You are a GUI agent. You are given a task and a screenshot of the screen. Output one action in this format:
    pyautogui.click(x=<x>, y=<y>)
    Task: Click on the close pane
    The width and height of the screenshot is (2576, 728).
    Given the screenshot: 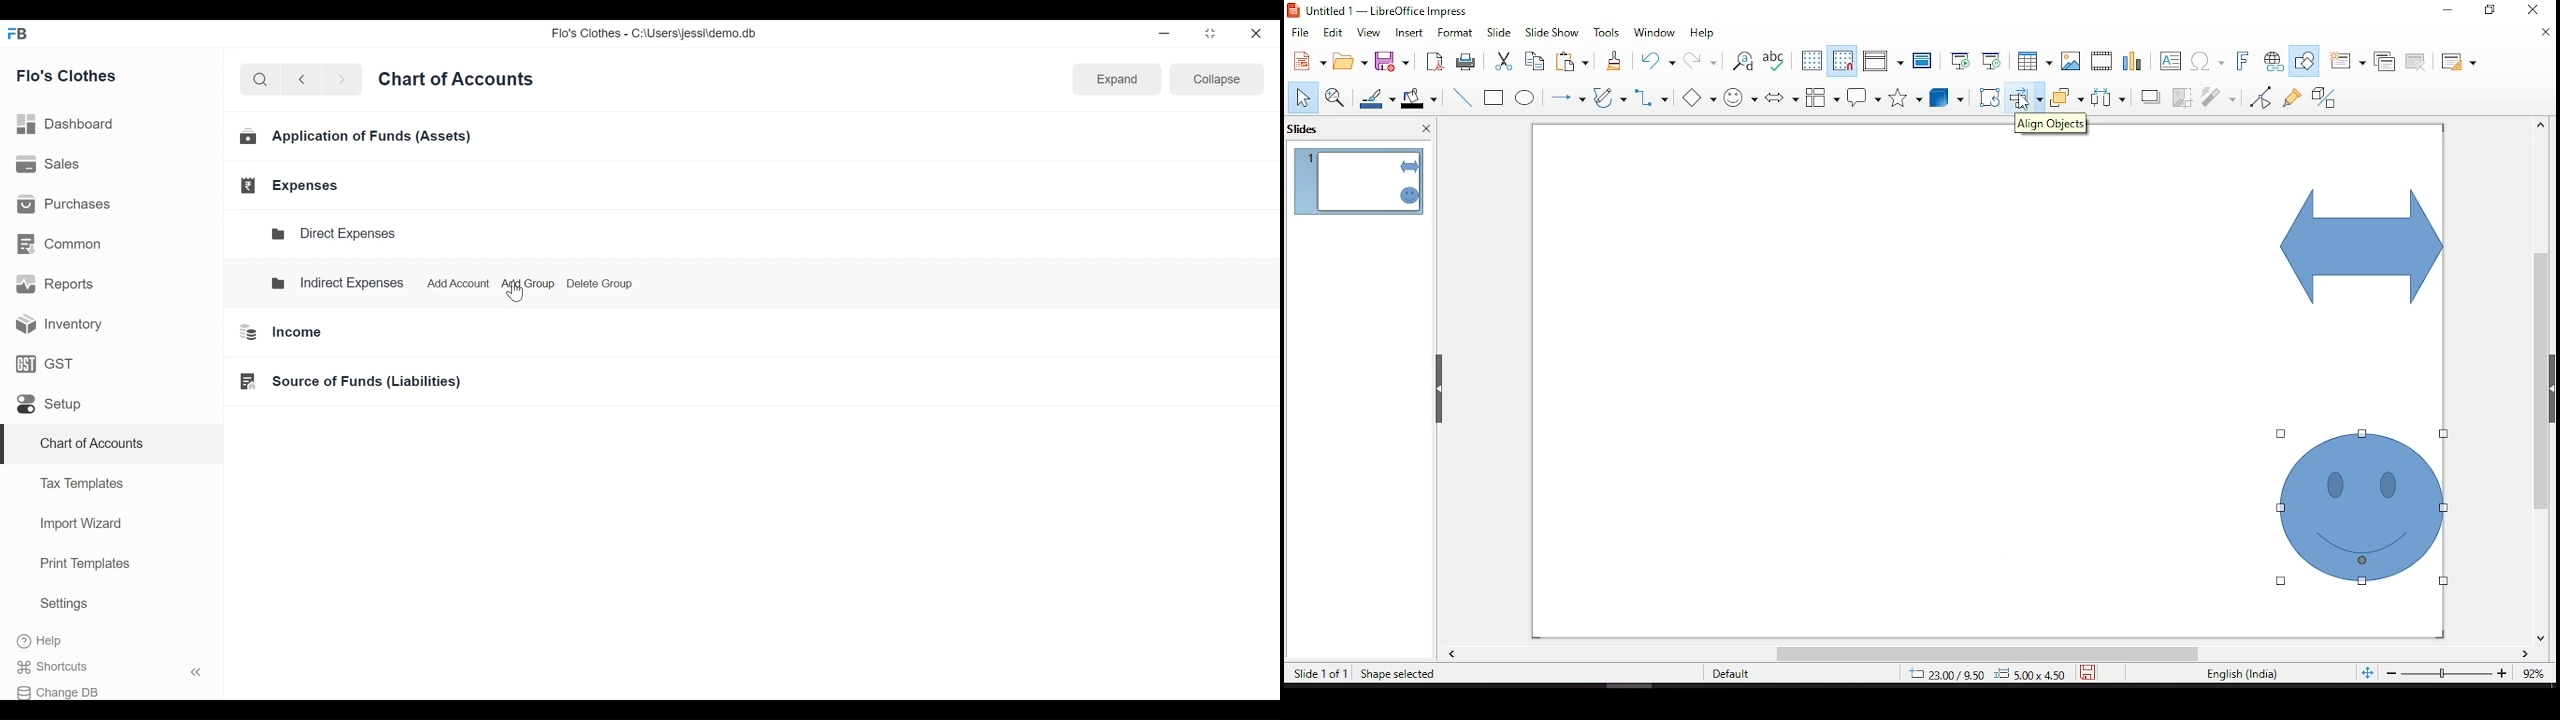 What is the action you would take?
    pyautogui.click(x=1428, y=128)
    